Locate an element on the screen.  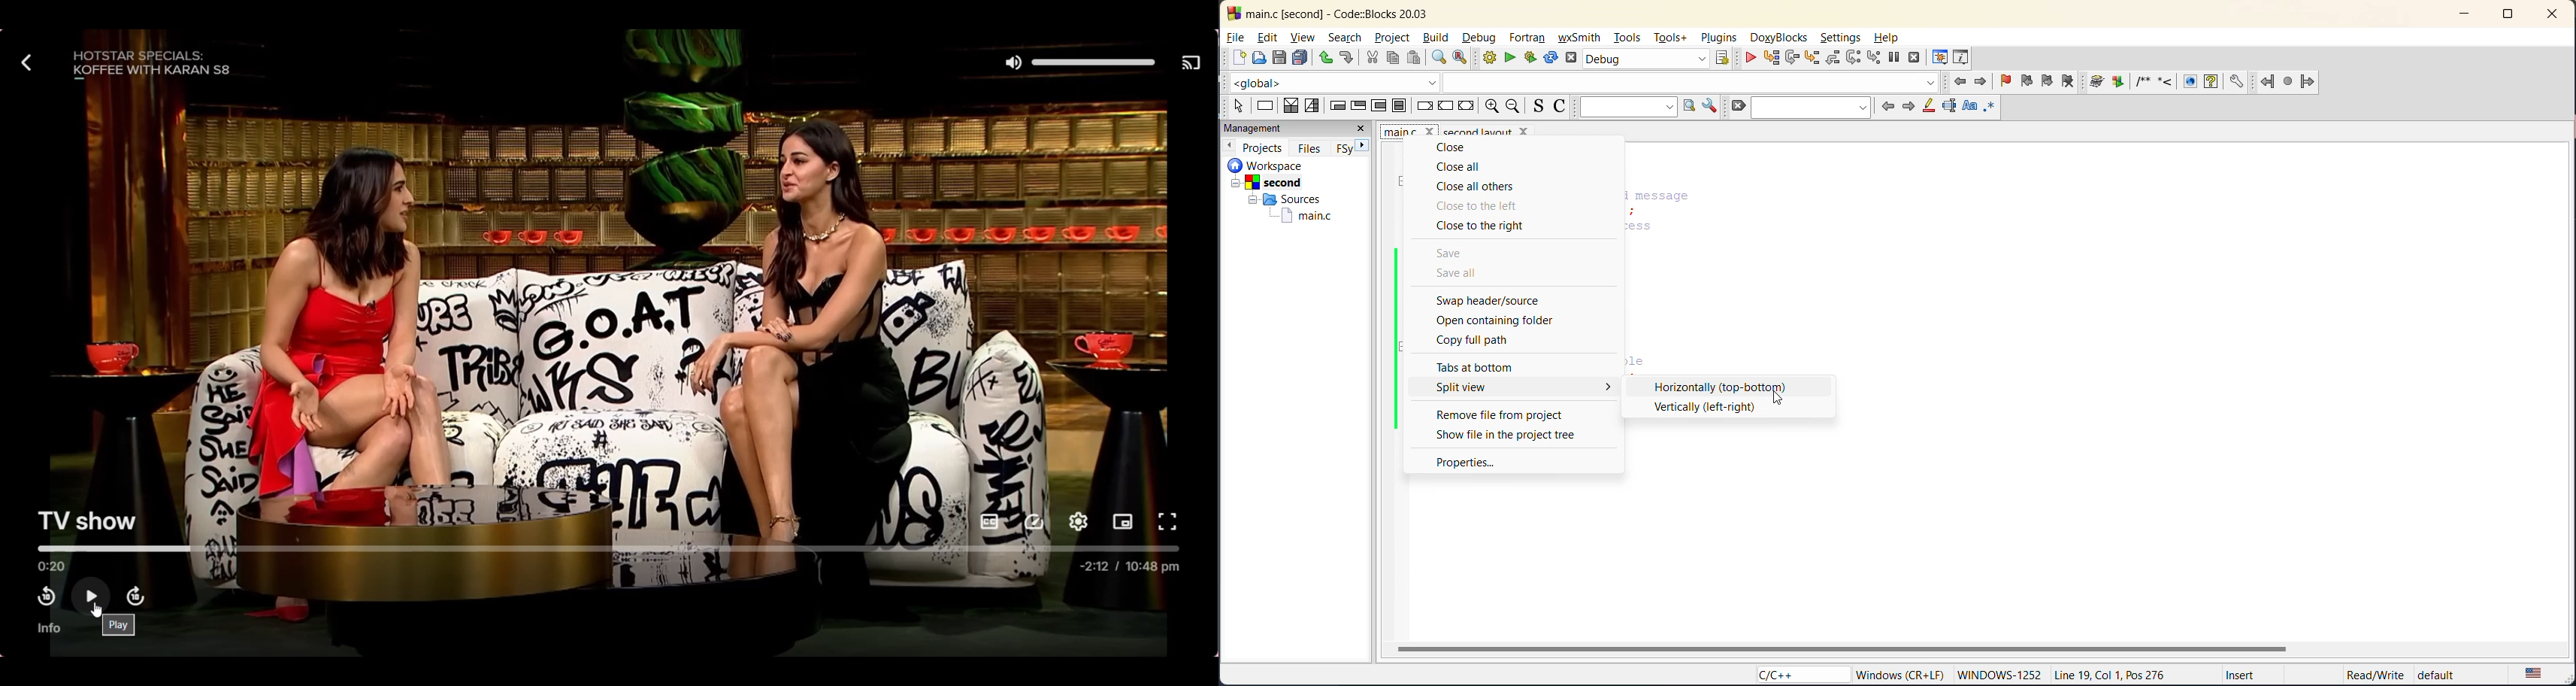
Rewind by 10 seconds is located at coordinates (46, 597).